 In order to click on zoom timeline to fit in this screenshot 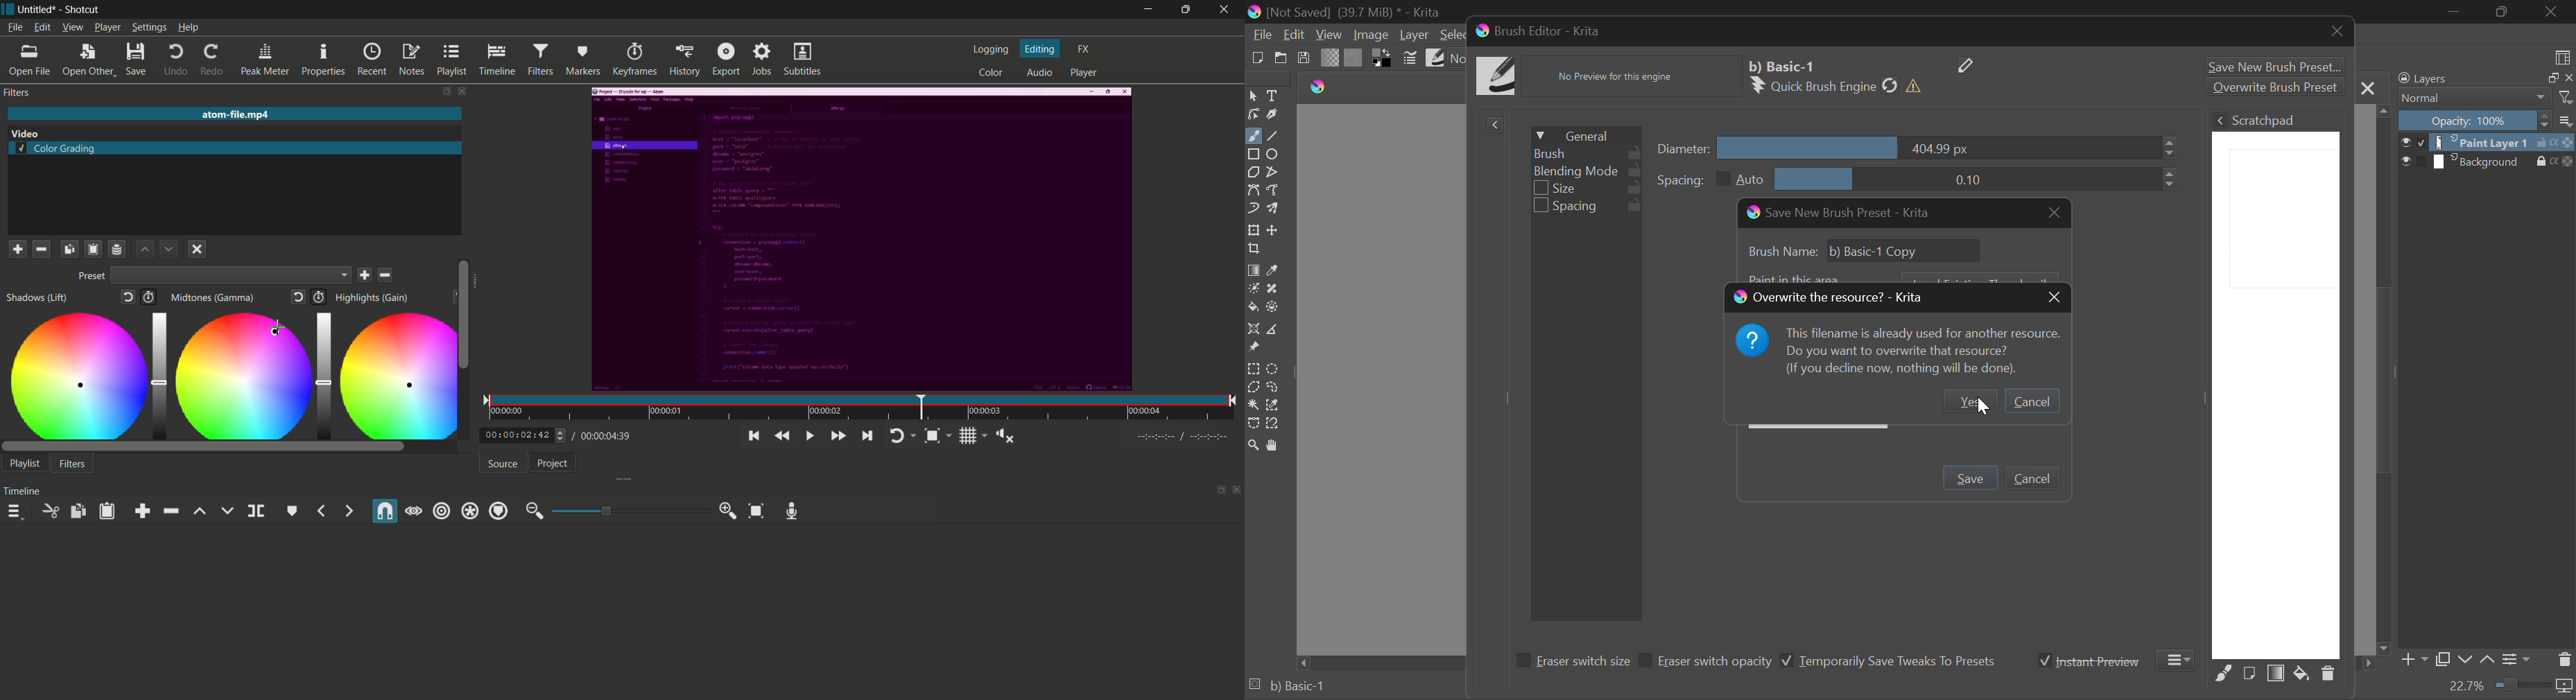, I will do `click(756, 511)`.